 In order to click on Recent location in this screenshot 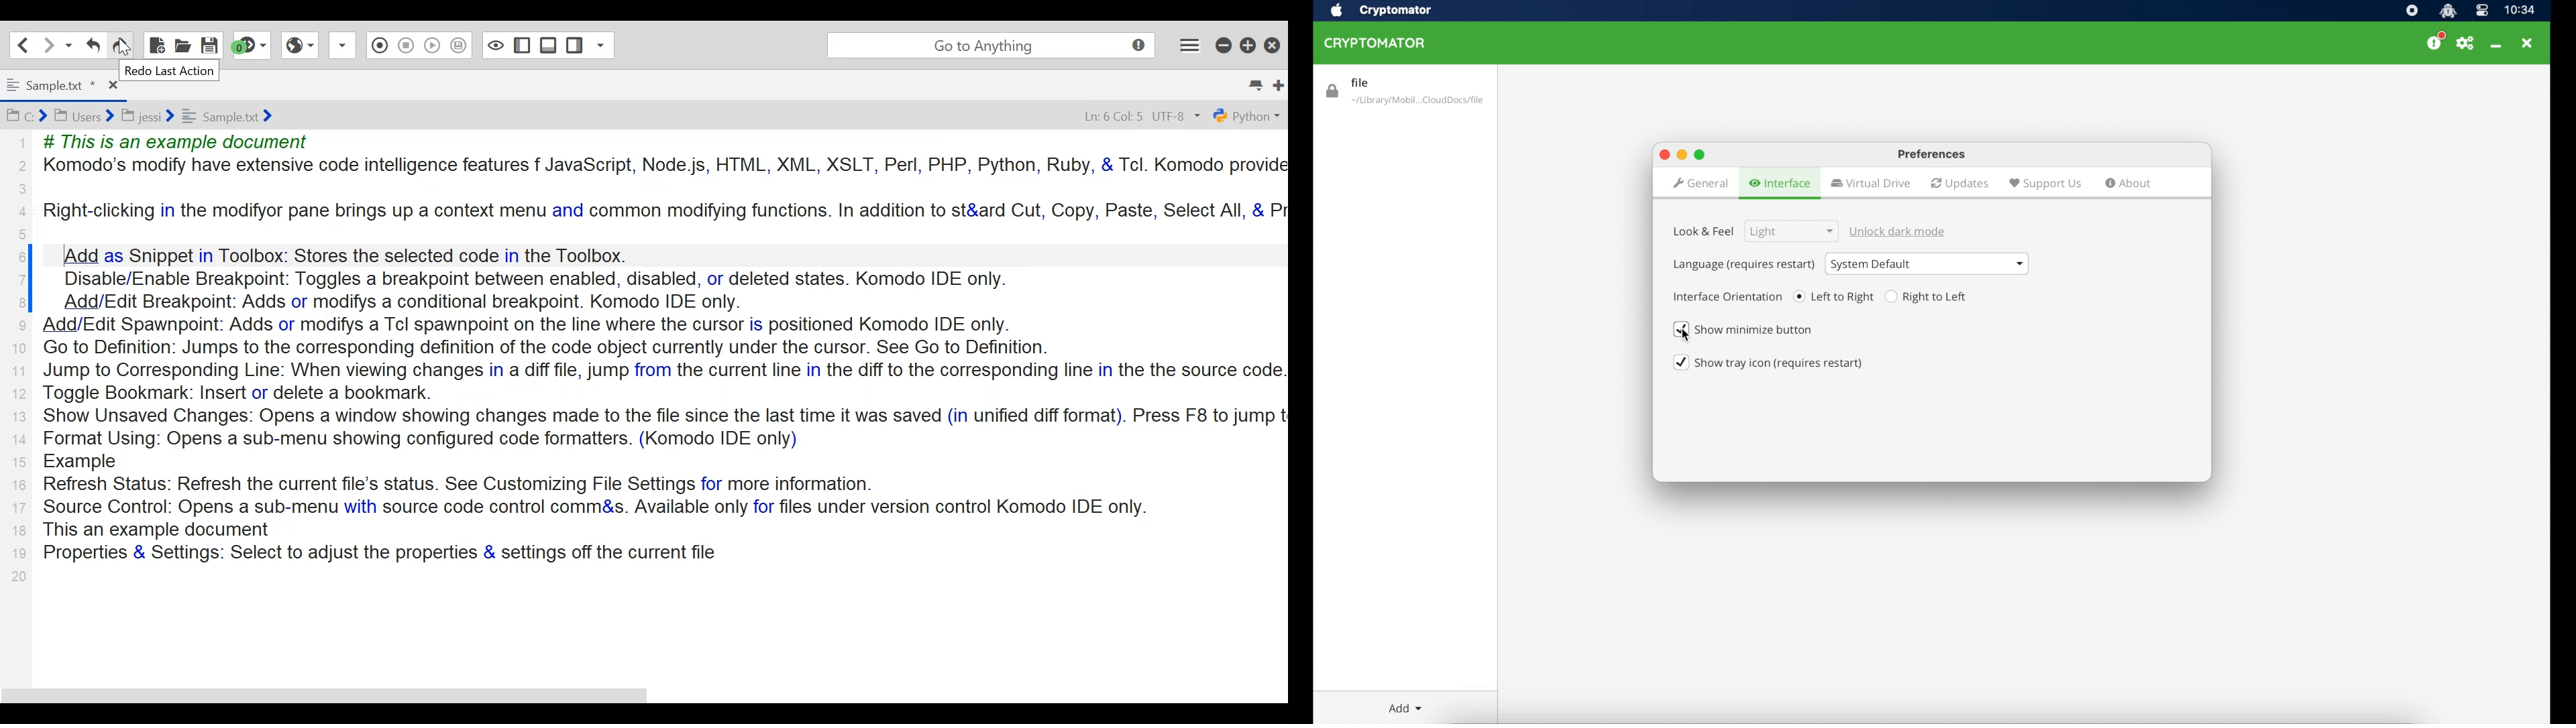, I will do `click(67, 44)`.